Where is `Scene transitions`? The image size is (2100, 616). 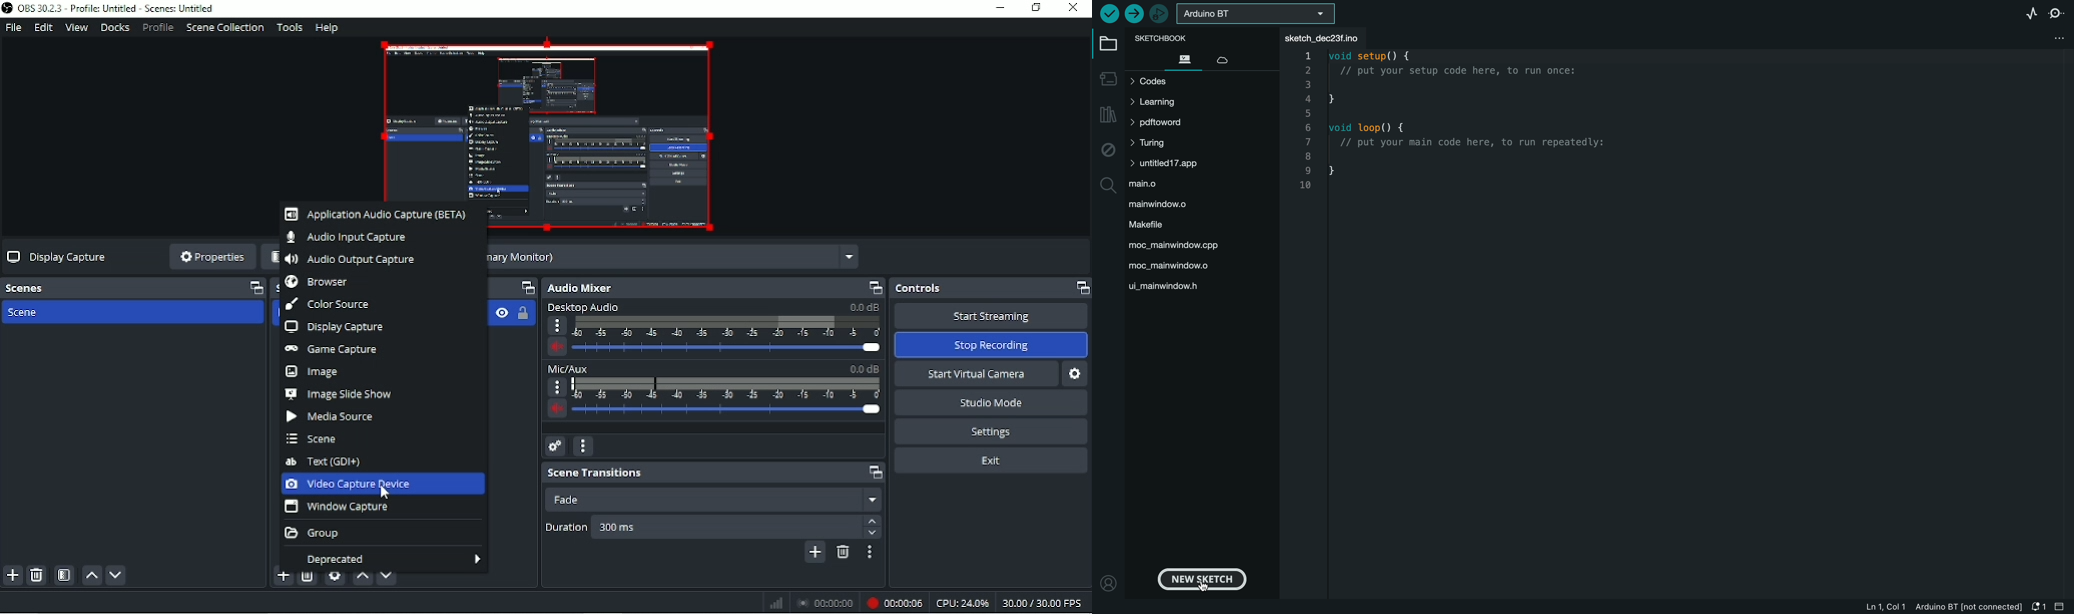
Scene transitions is located at coordinates (711, 472).